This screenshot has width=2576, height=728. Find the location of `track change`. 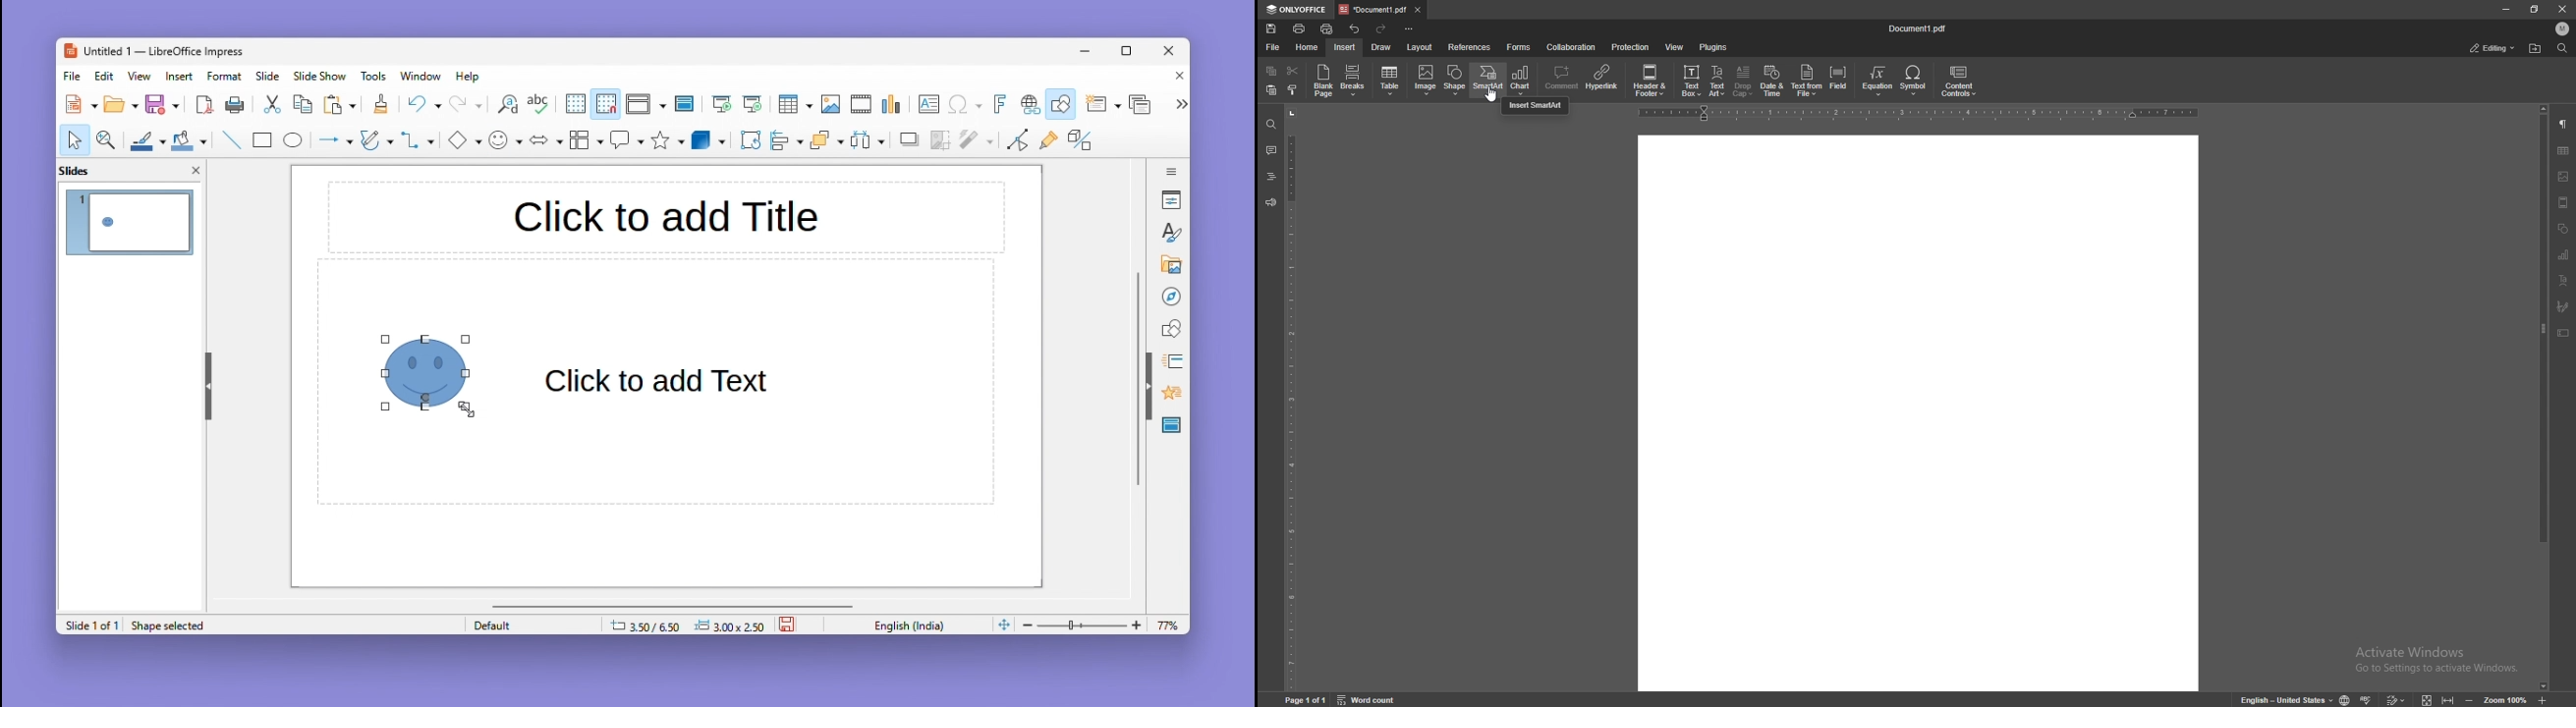

track change is located at coordinates (2395, 699).